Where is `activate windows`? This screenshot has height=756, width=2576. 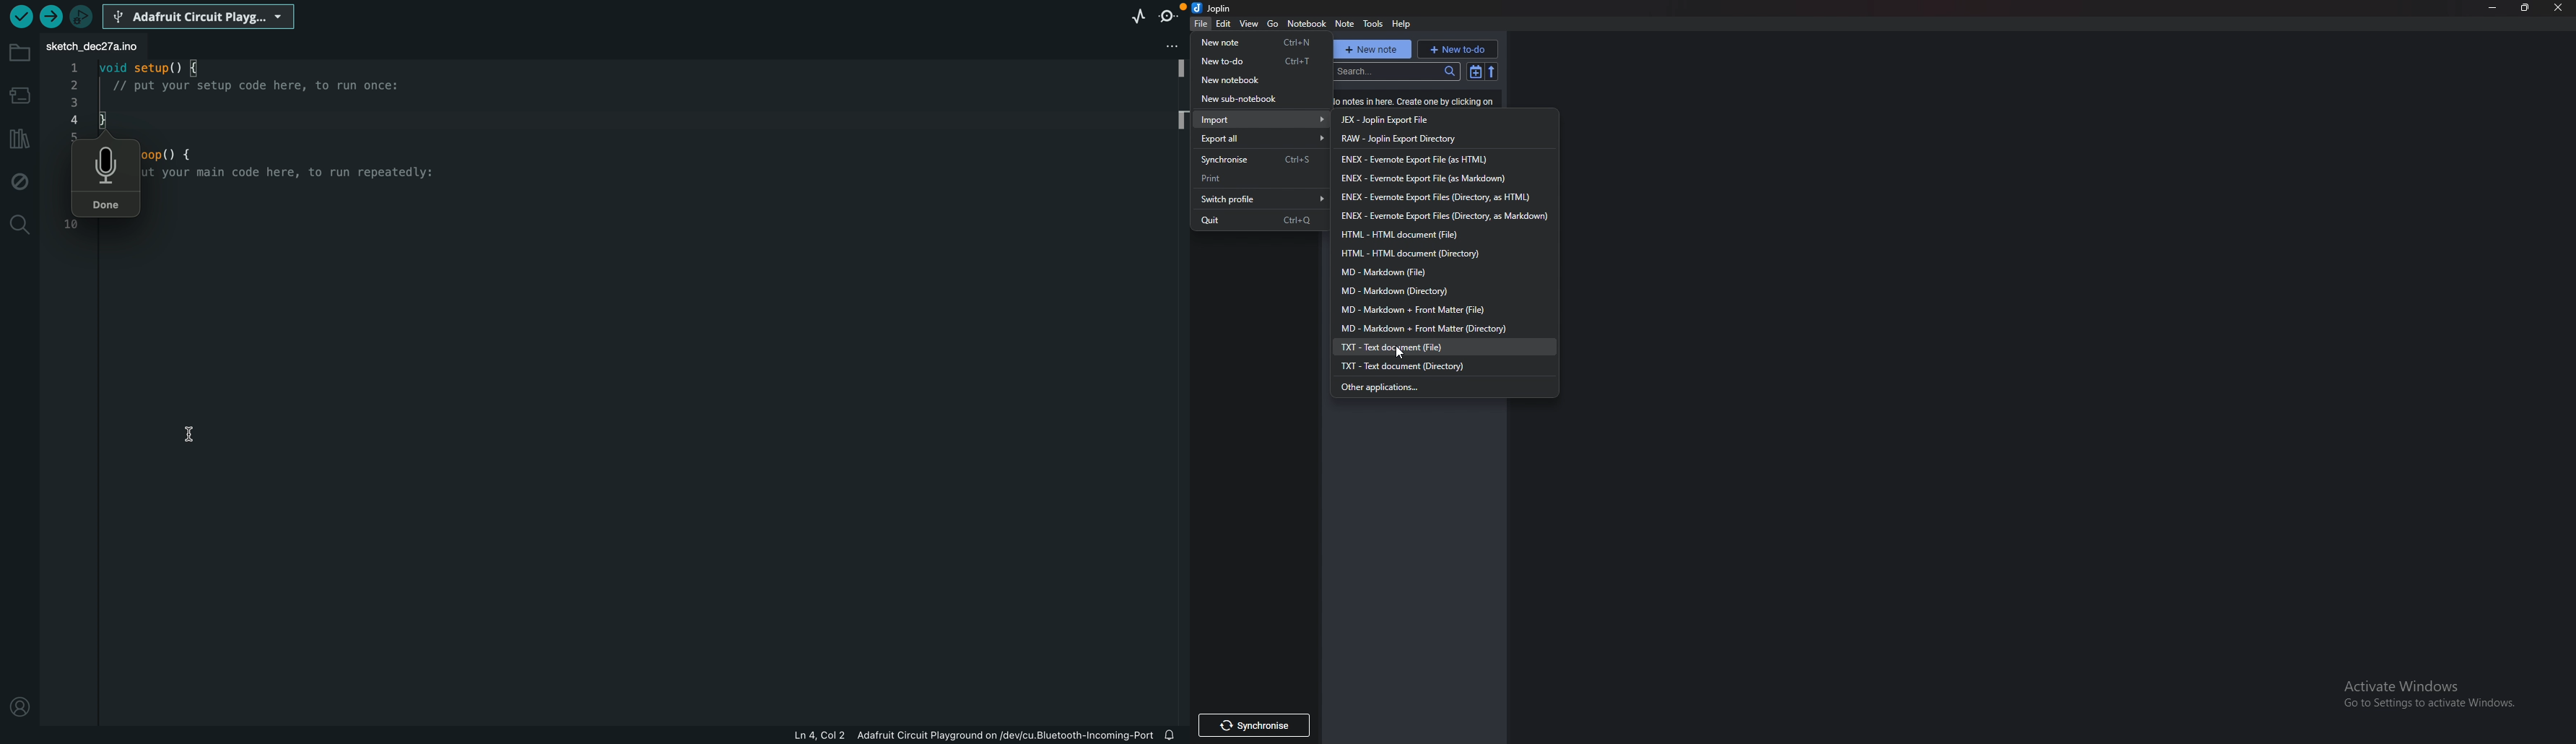 activate windows is located at coordinates (2431, 691).